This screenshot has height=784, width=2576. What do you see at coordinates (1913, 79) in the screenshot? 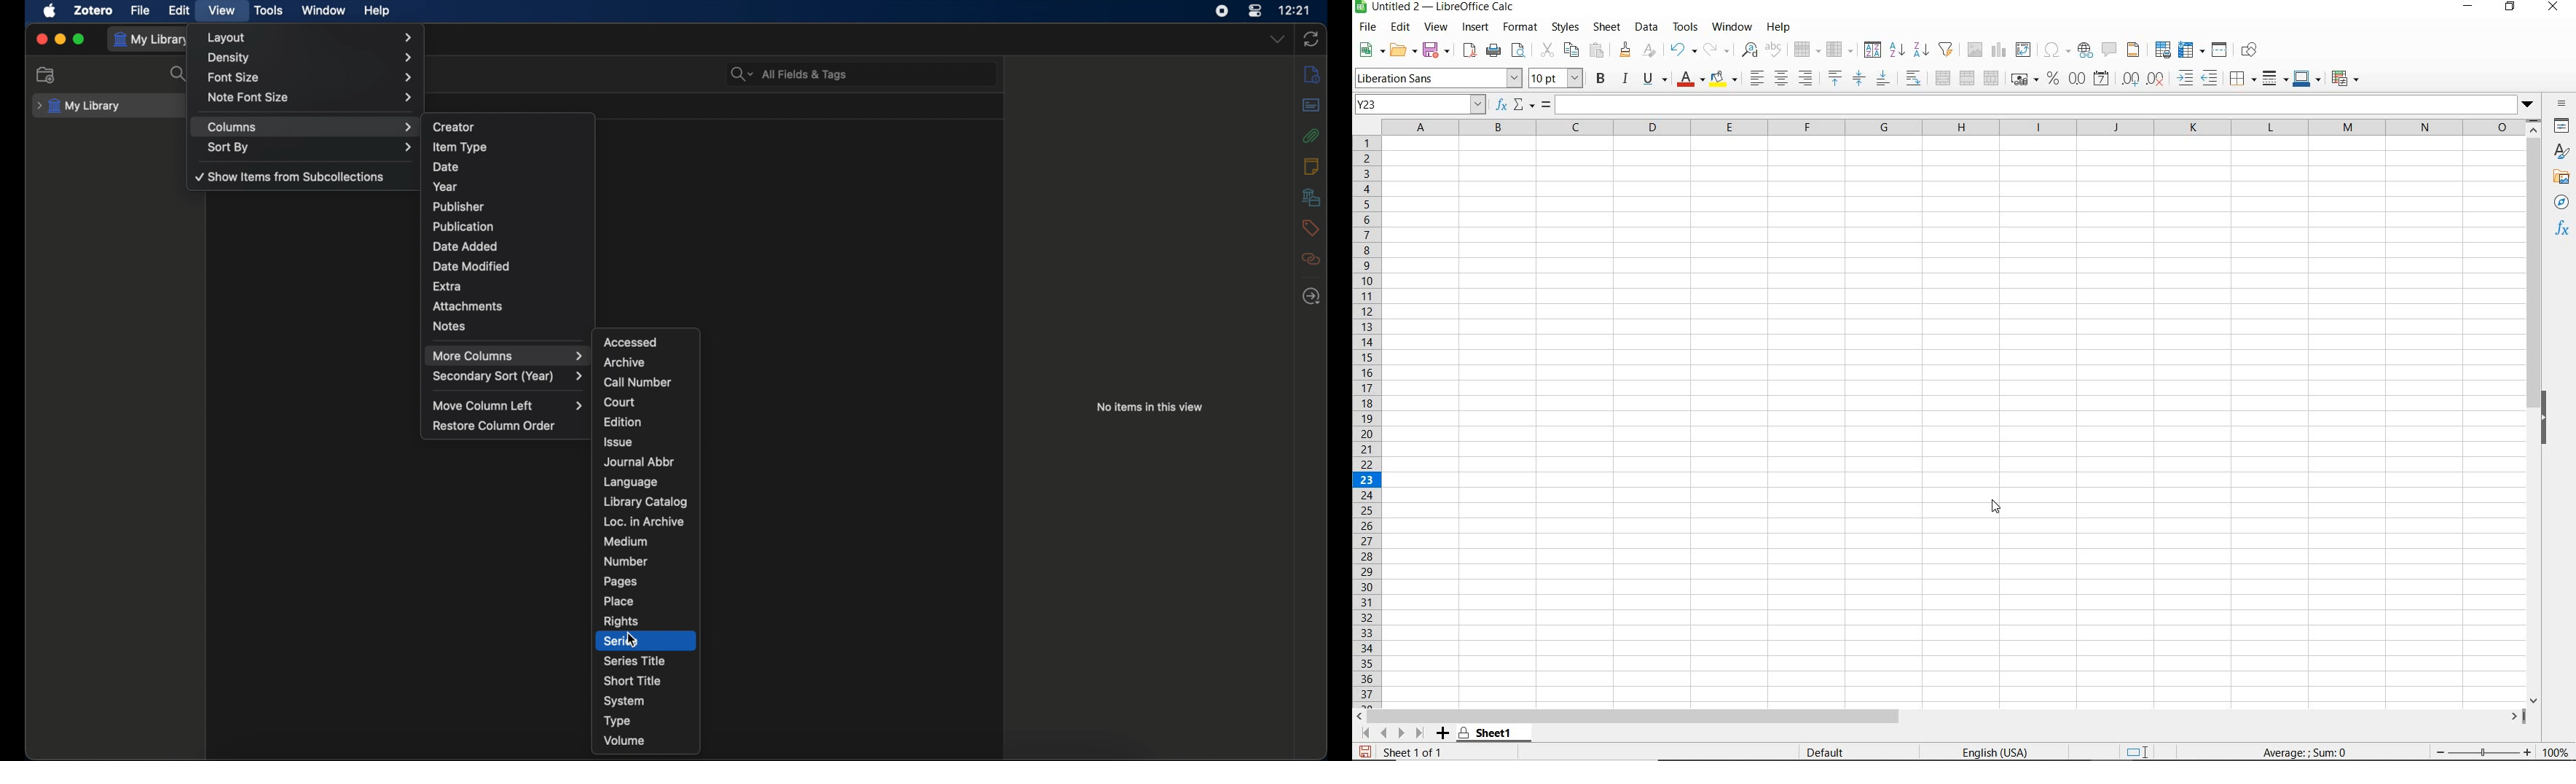
I see `WRAP TEXT` at bounding box center [1913, 79].